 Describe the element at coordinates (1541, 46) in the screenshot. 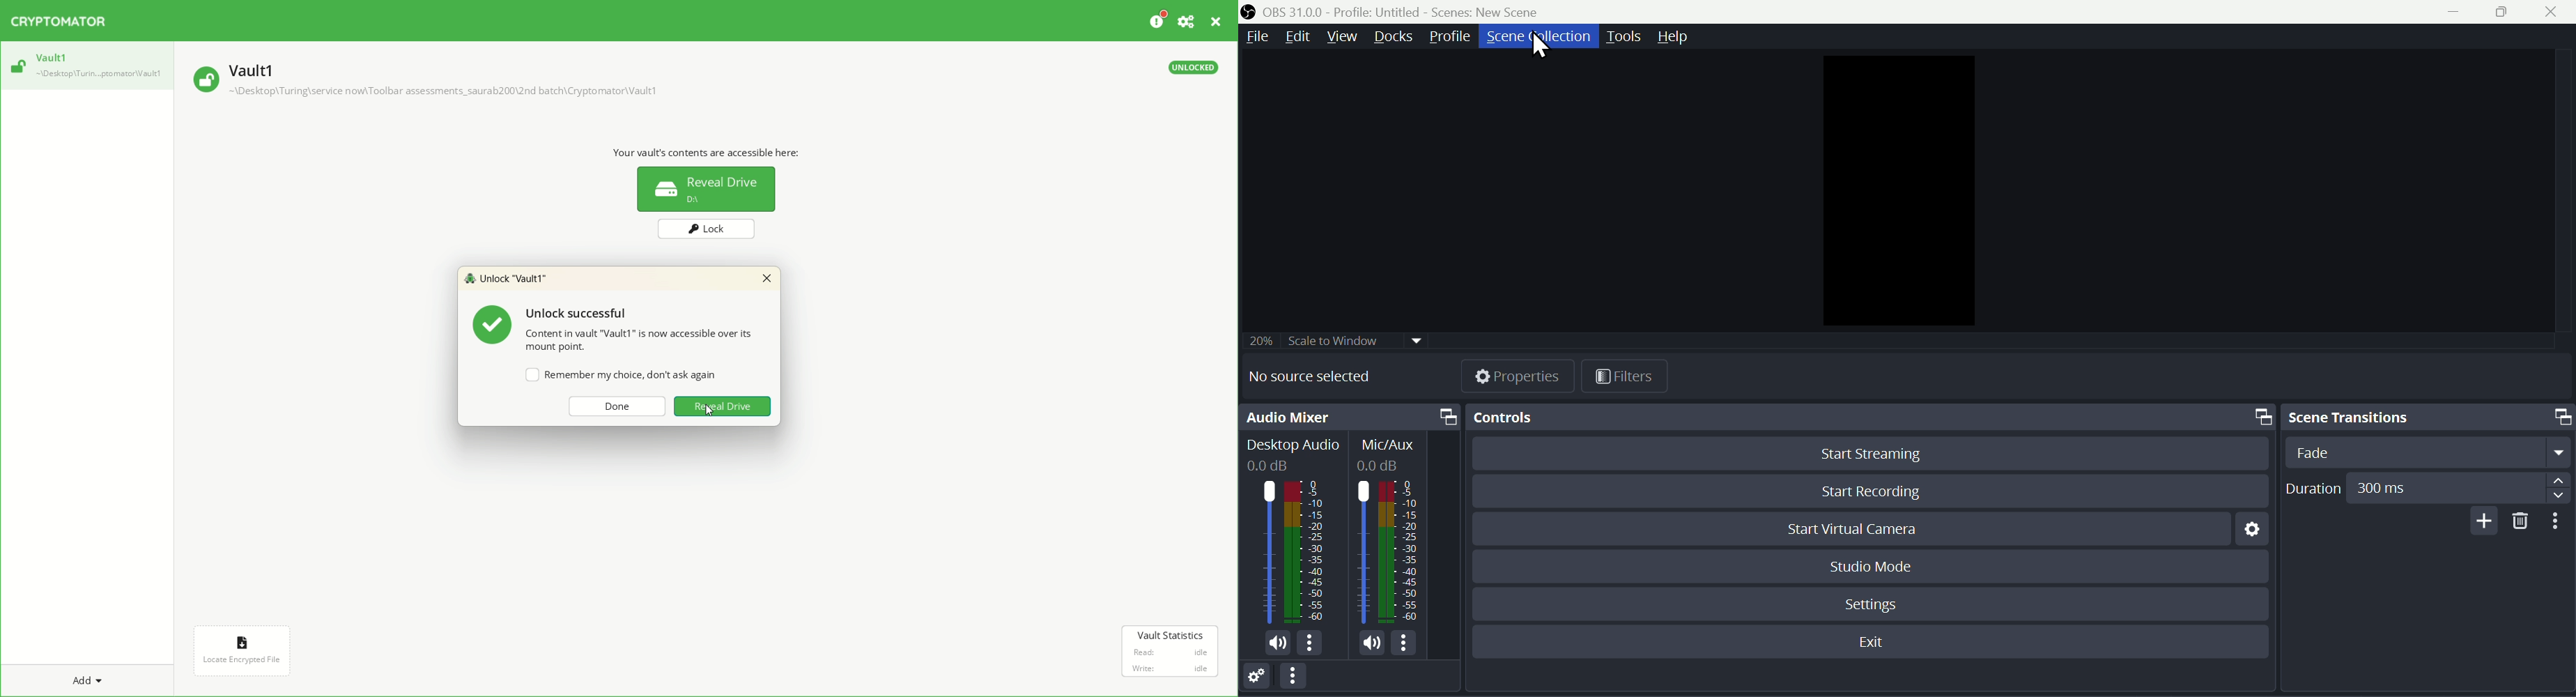

I see `cursor on scene collection` at that location.